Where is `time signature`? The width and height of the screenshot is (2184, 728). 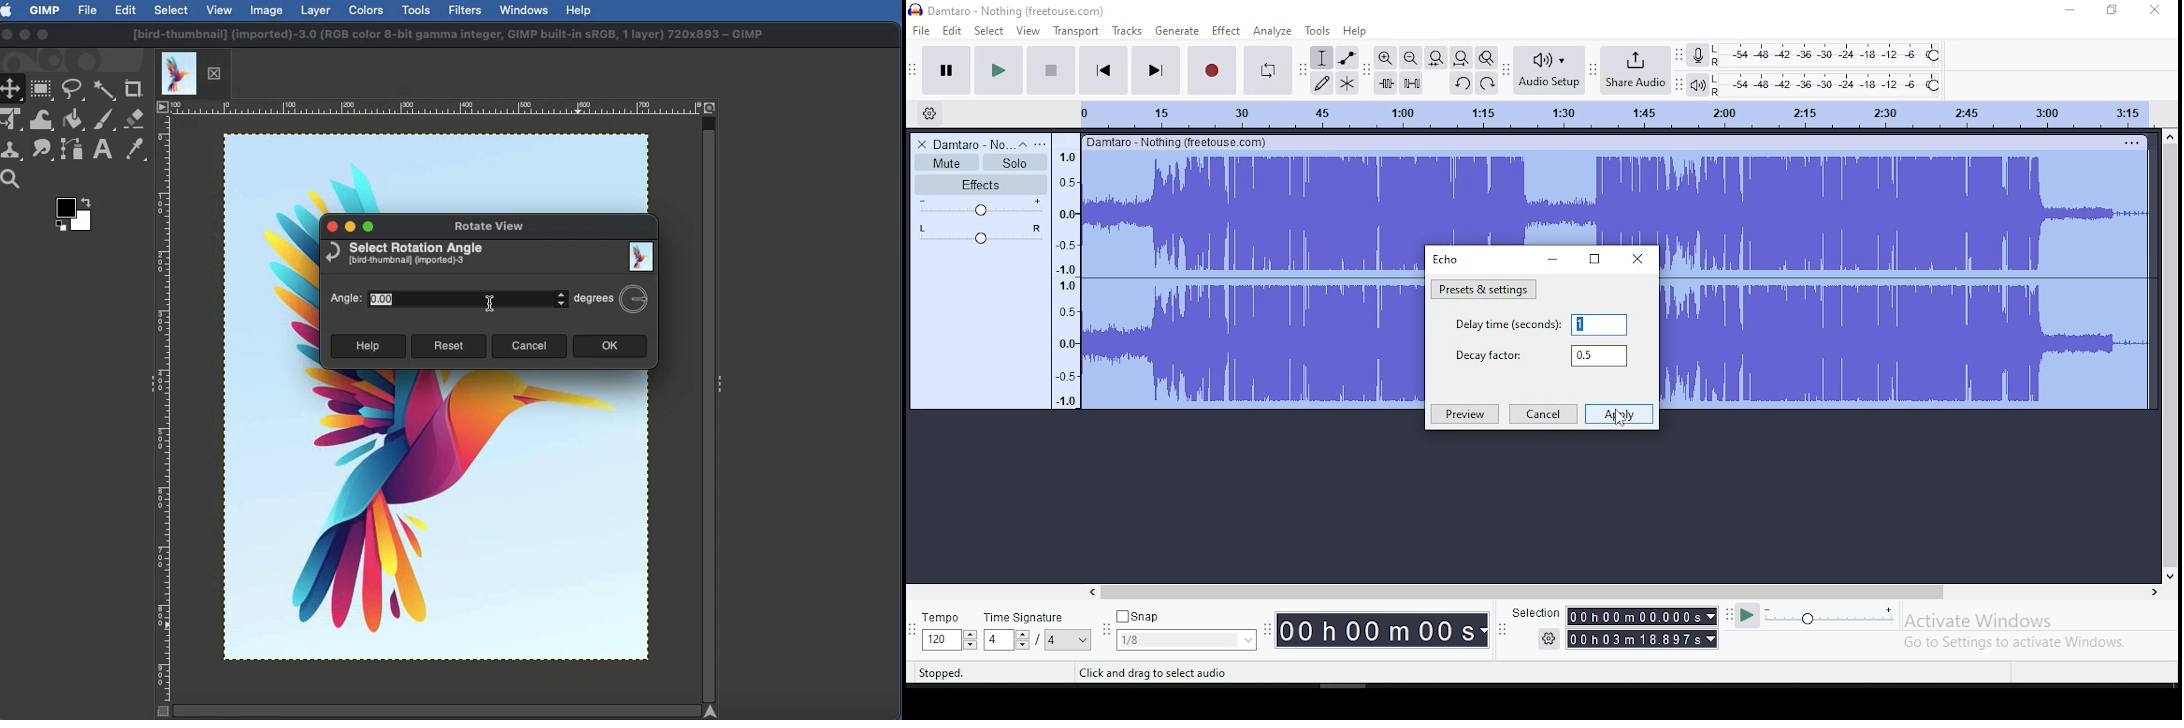
time signature is located at coordinates (1035, 615).